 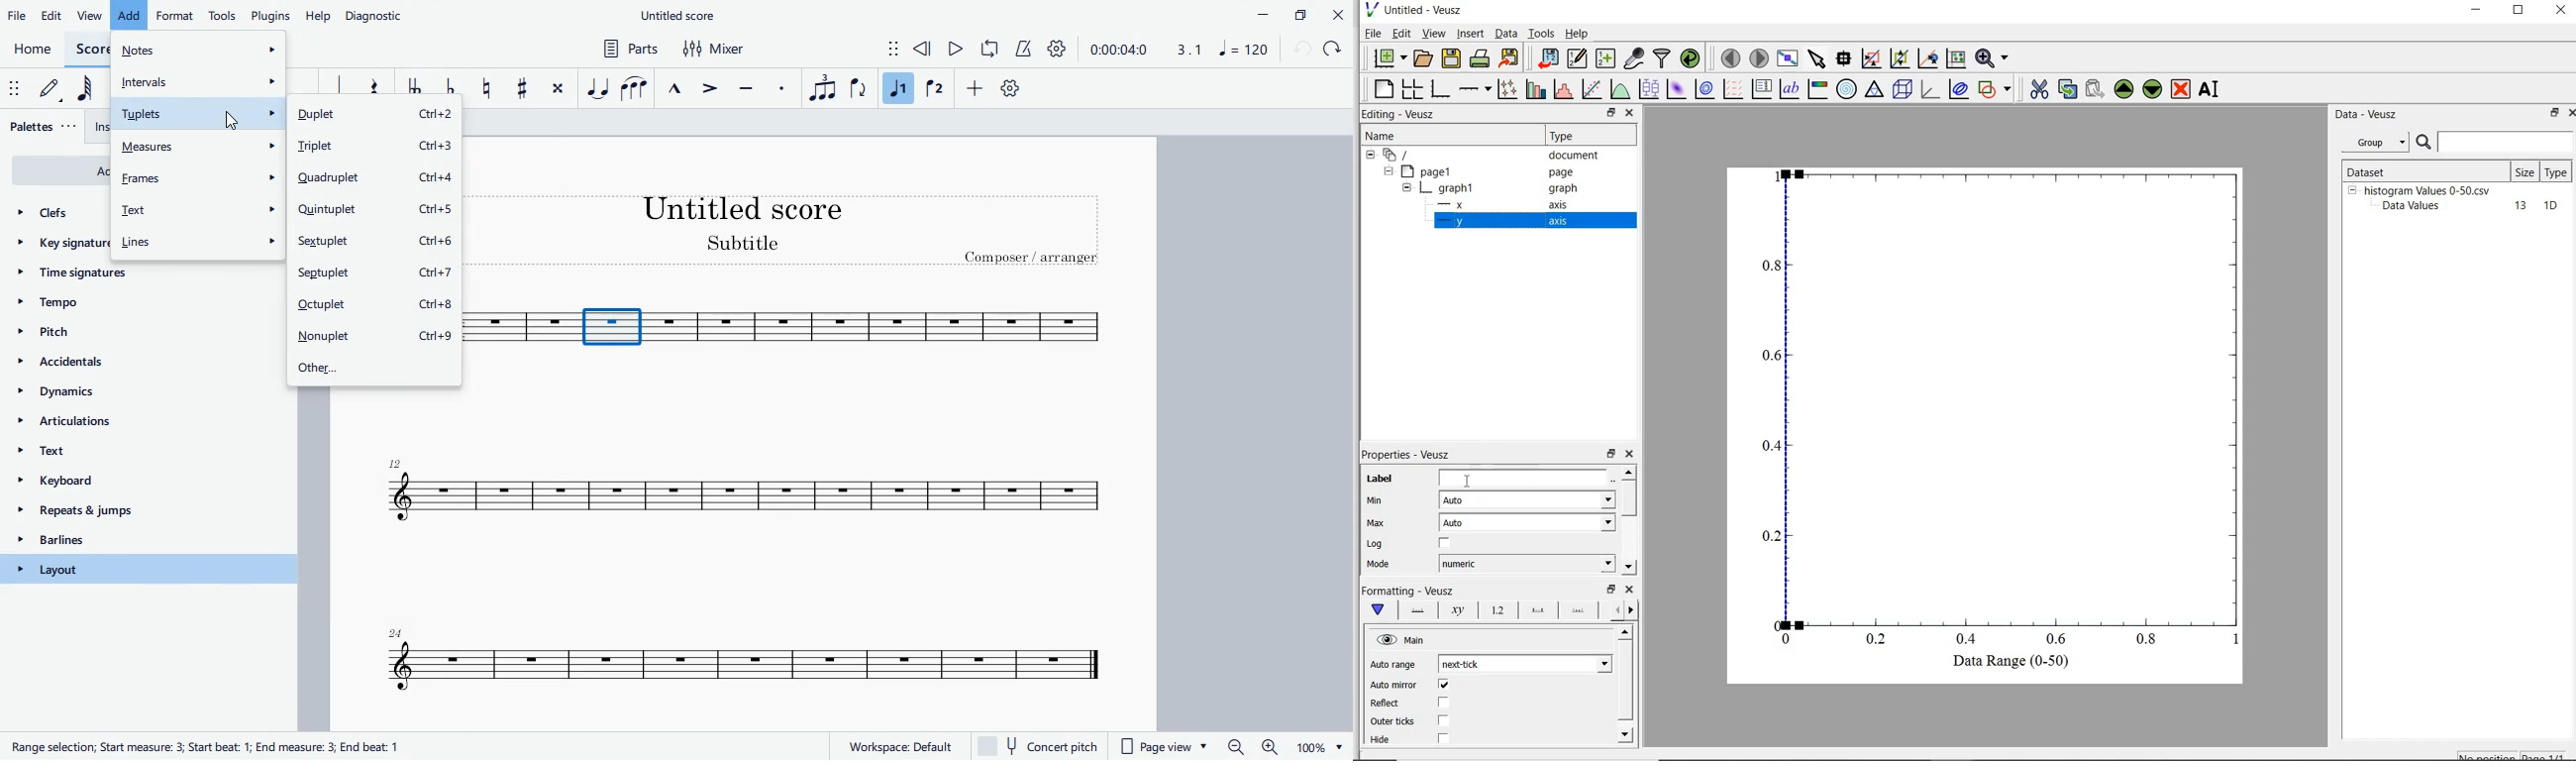 What do you see at coordinates (1216, 49) in the screenshot?
I see `scale` at bounding box center [1216, 49].